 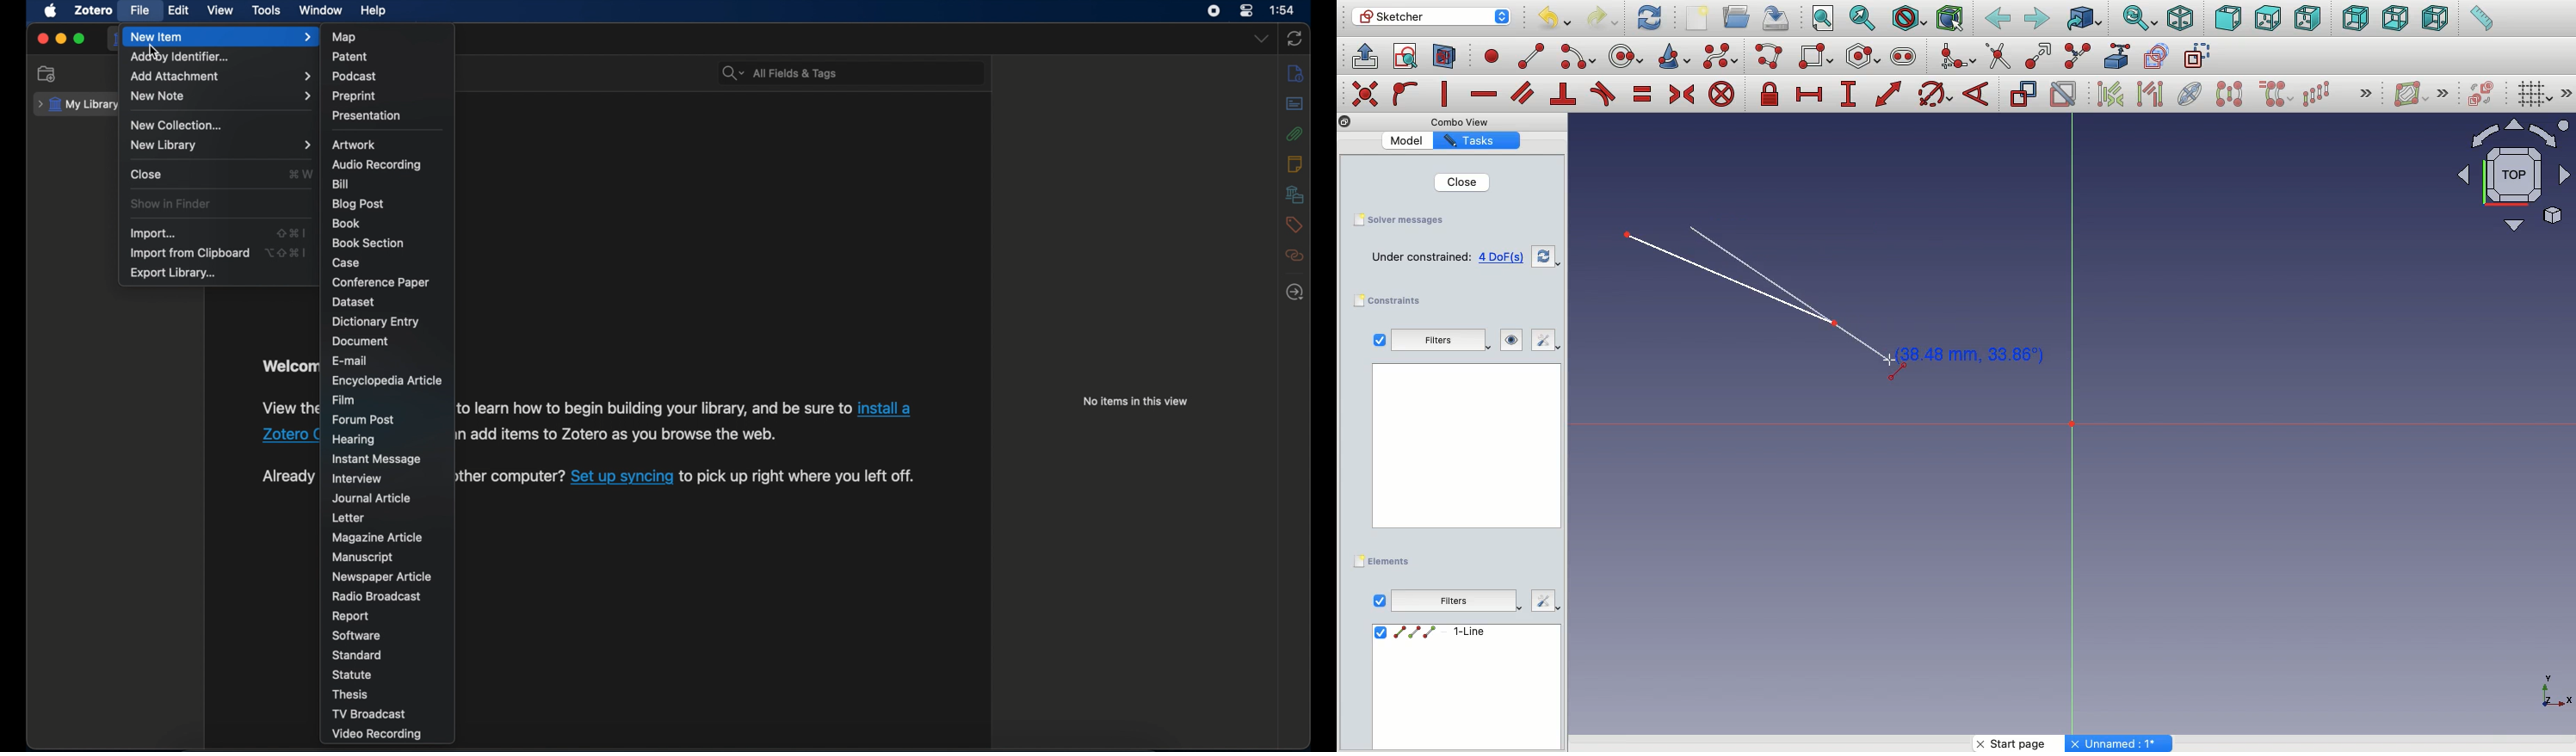 I want to click on Constrain vertically, so click(x=1447, y=94).